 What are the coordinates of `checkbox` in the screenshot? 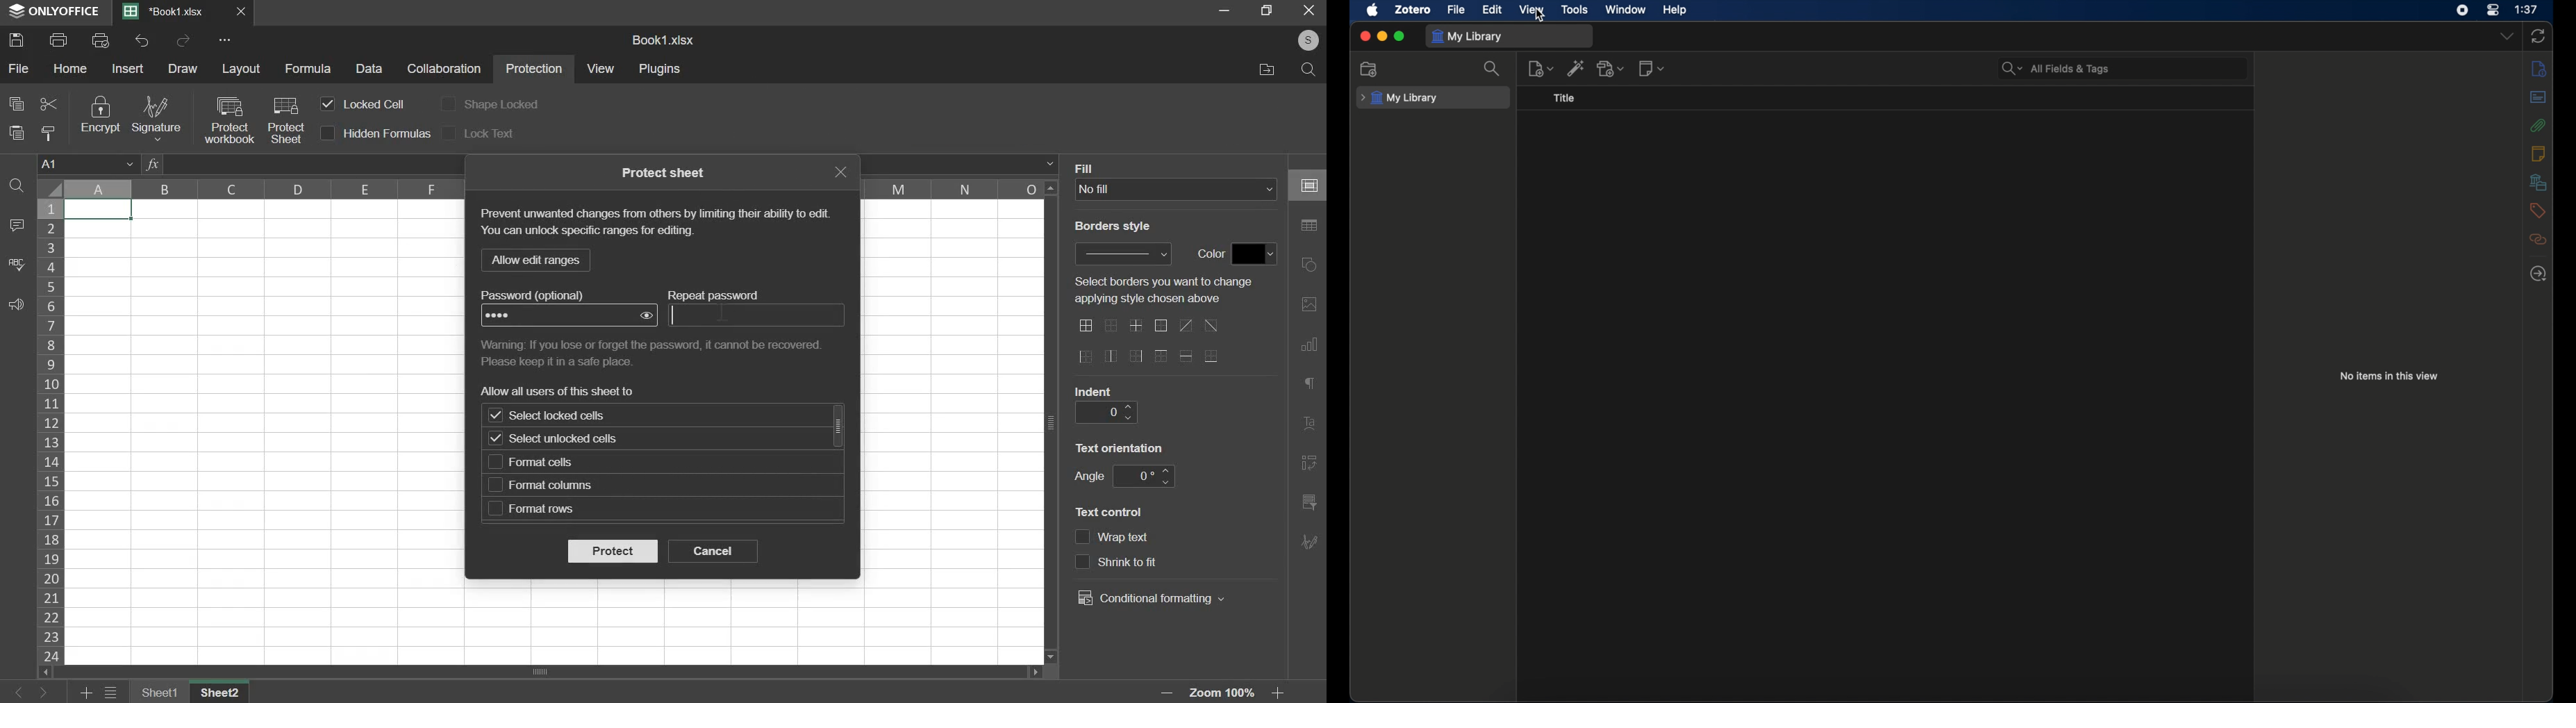 It's located at (328, 104).